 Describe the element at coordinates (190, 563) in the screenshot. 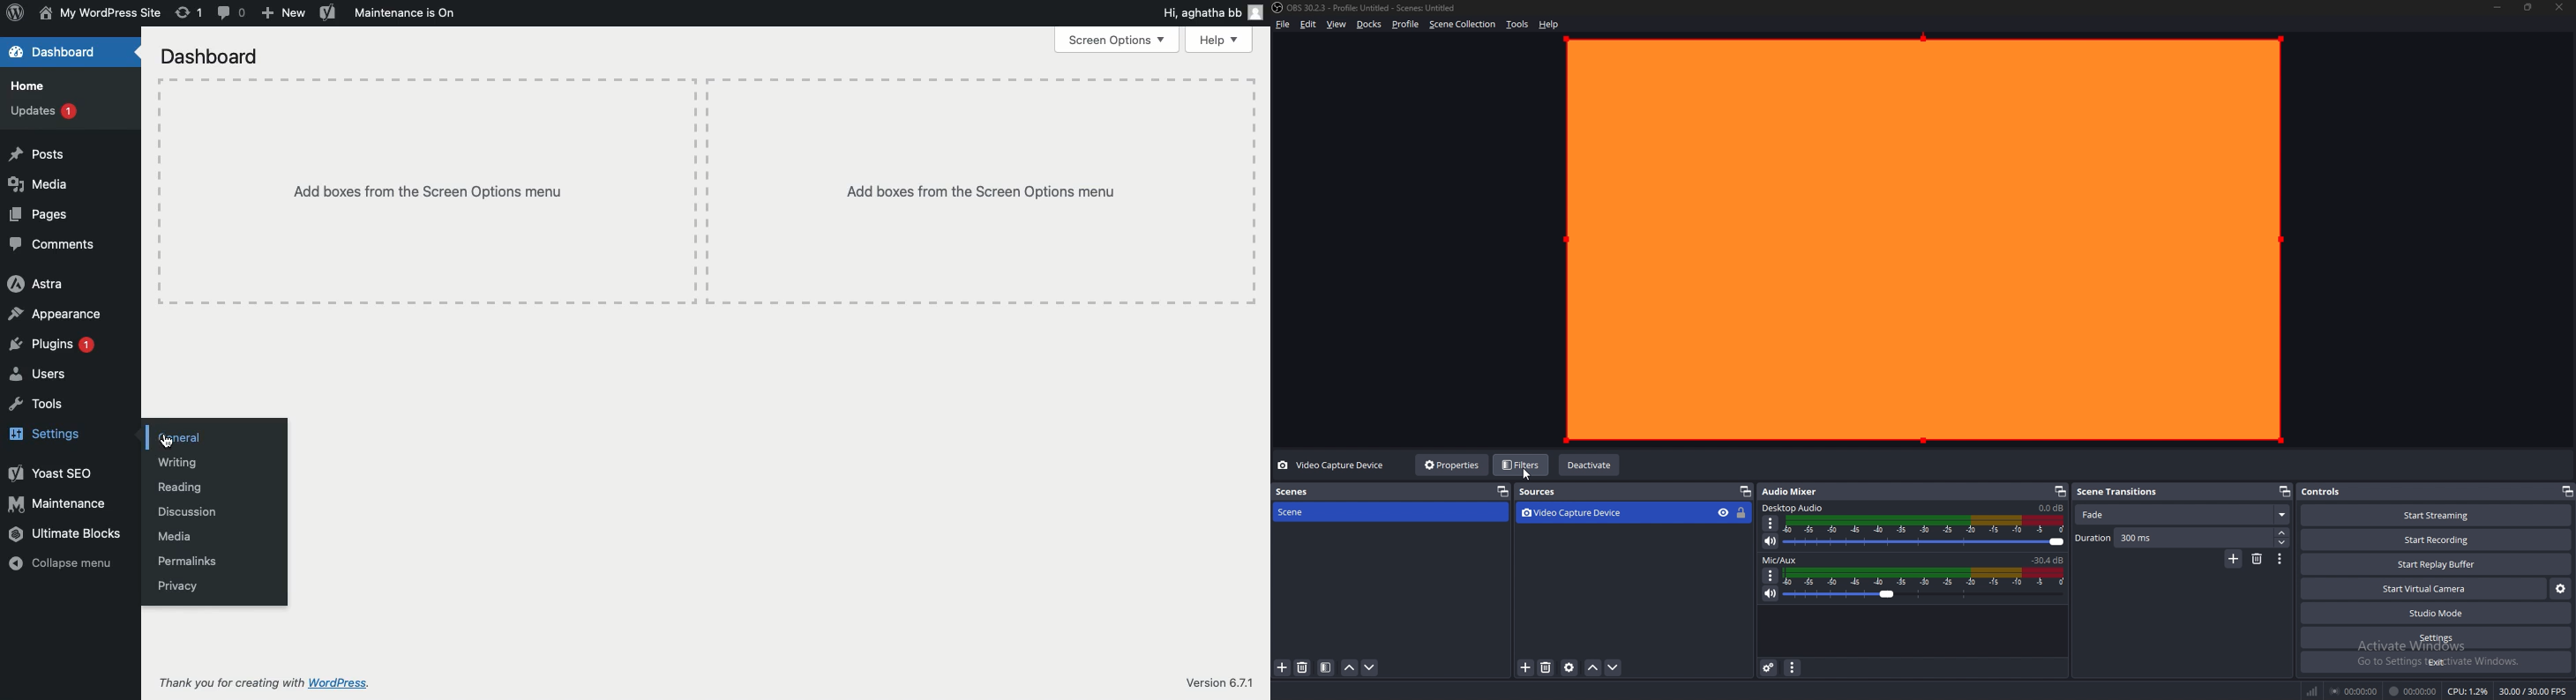

I see `Permalinks` at that location.